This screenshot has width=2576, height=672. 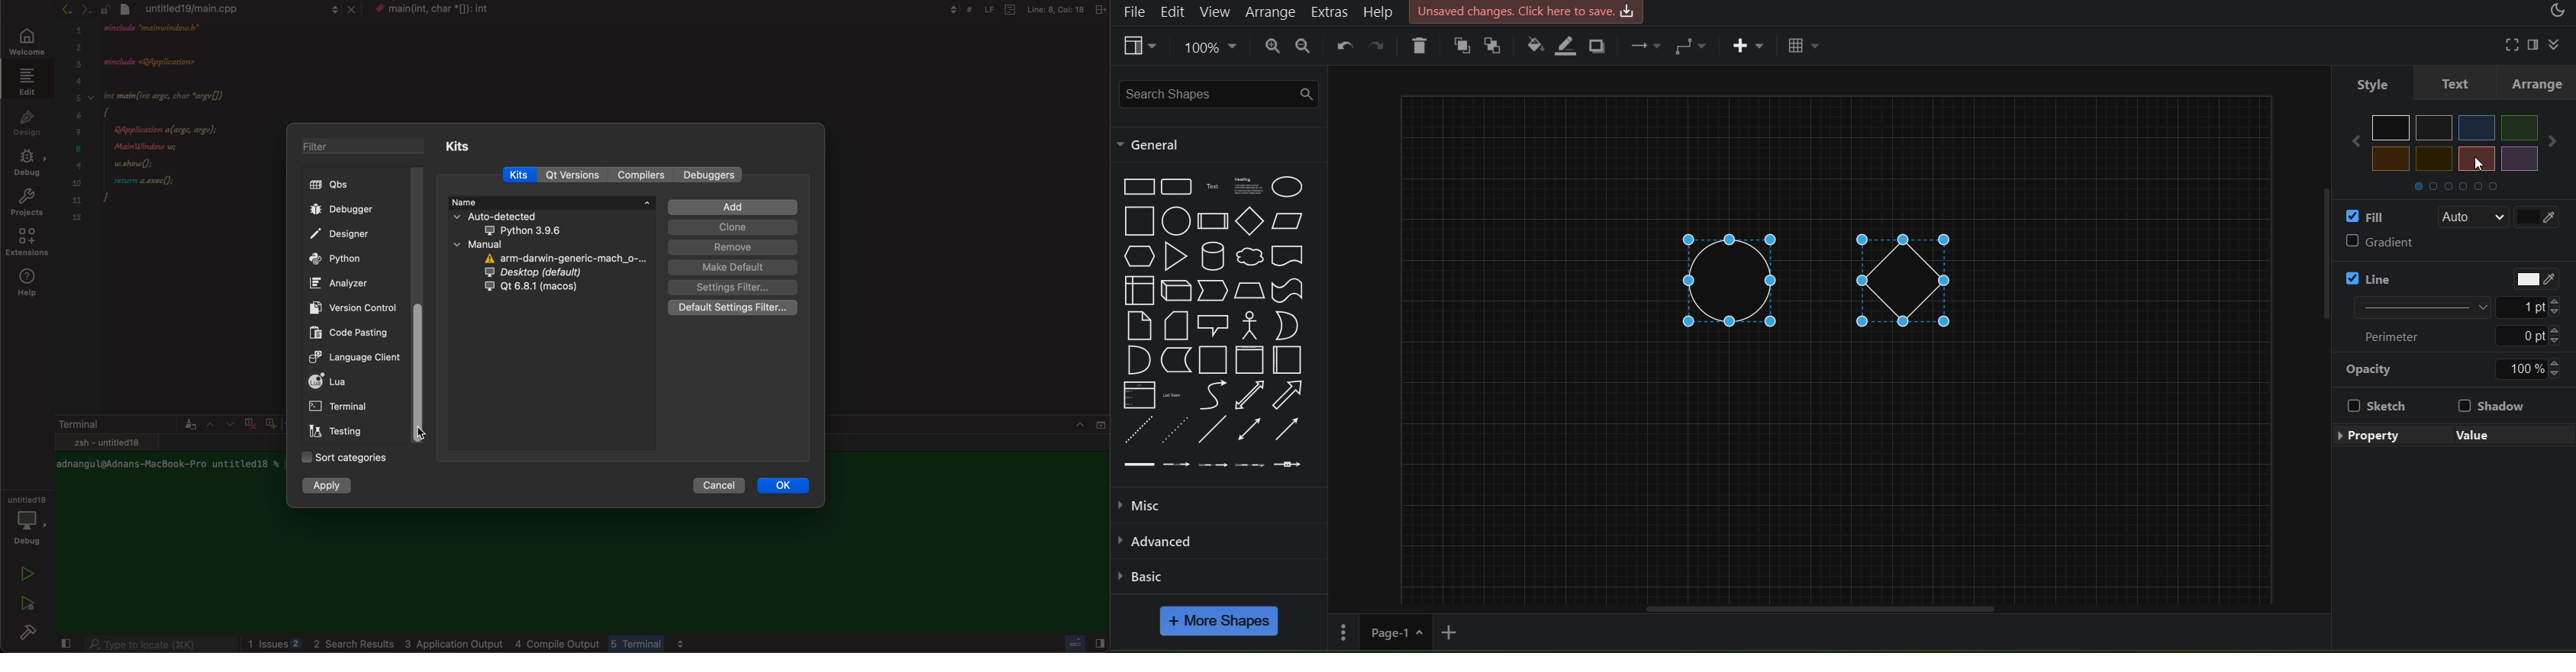 I want to click on Data Storage, so click(x=1175, y=360).